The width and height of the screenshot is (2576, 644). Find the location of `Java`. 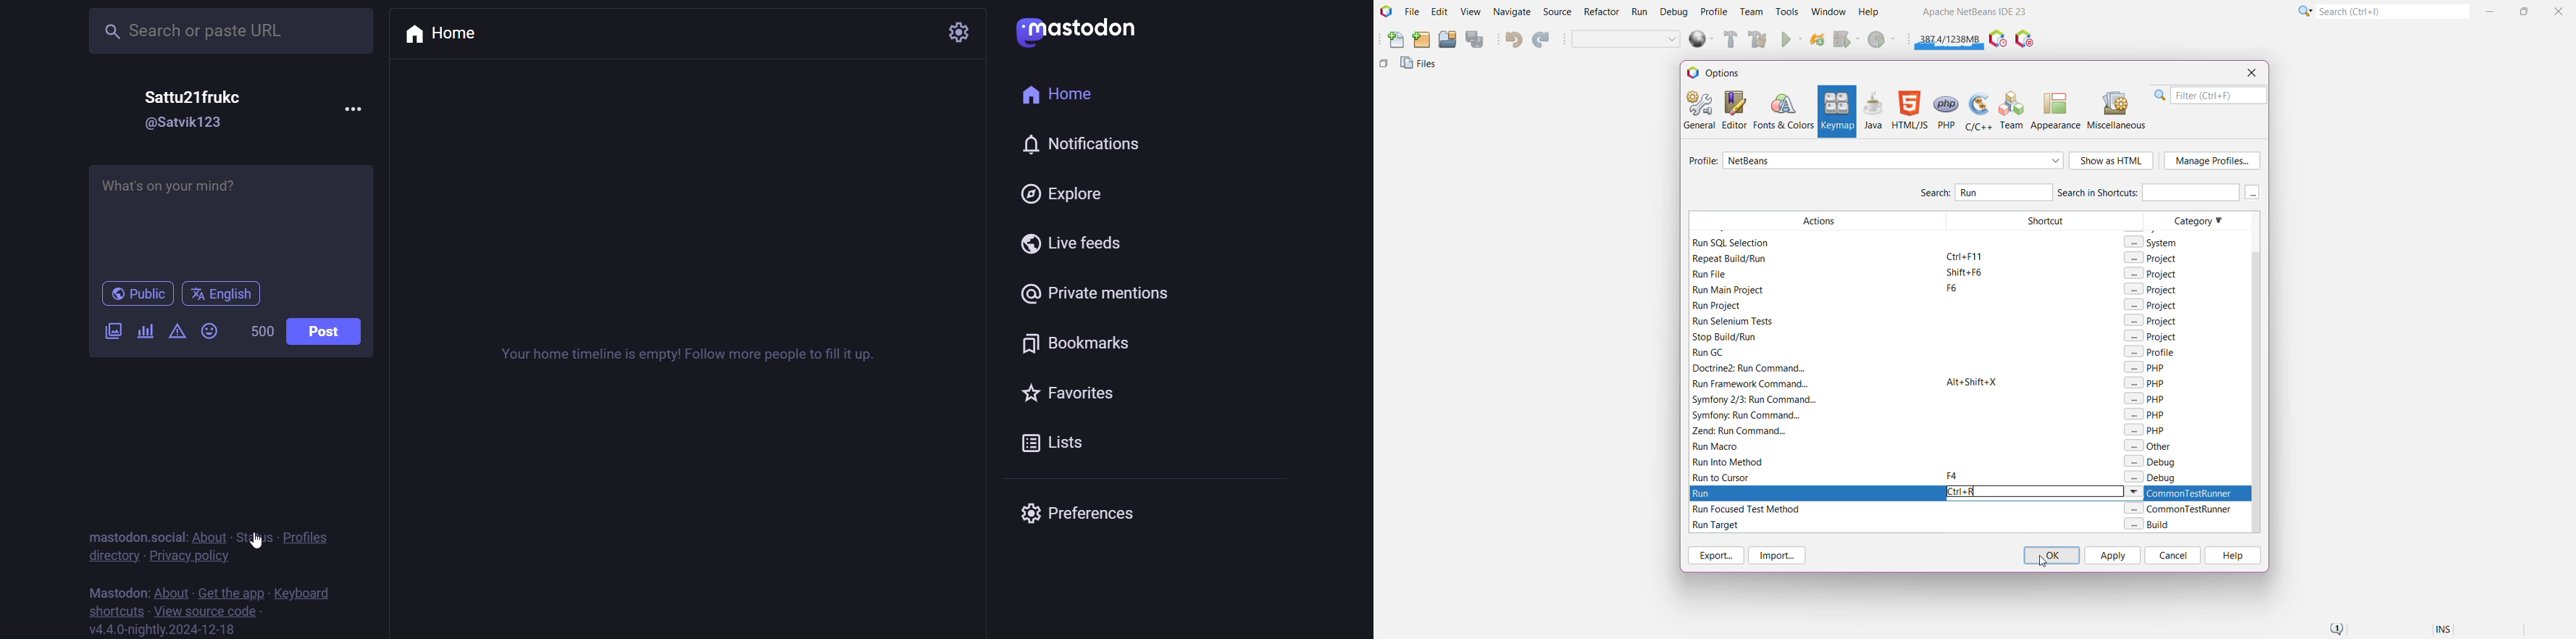

Java is located at coordinates (1873, 110).